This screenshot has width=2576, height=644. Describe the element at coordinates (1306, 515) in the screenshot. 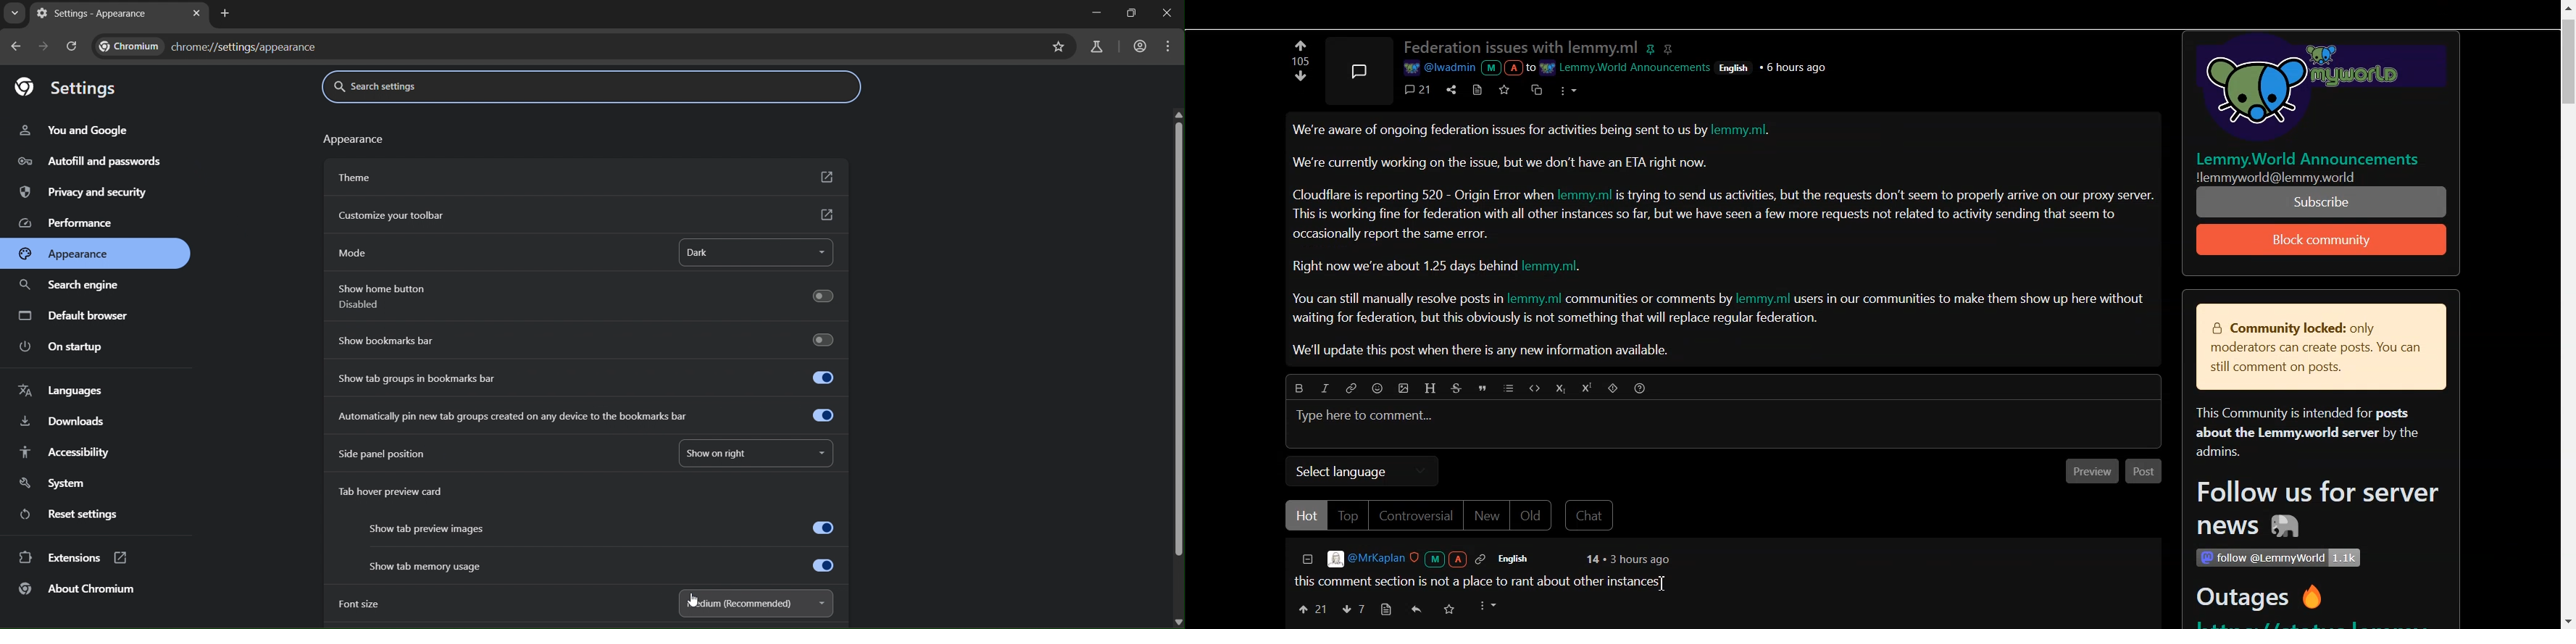

I see `Hot` at that location.